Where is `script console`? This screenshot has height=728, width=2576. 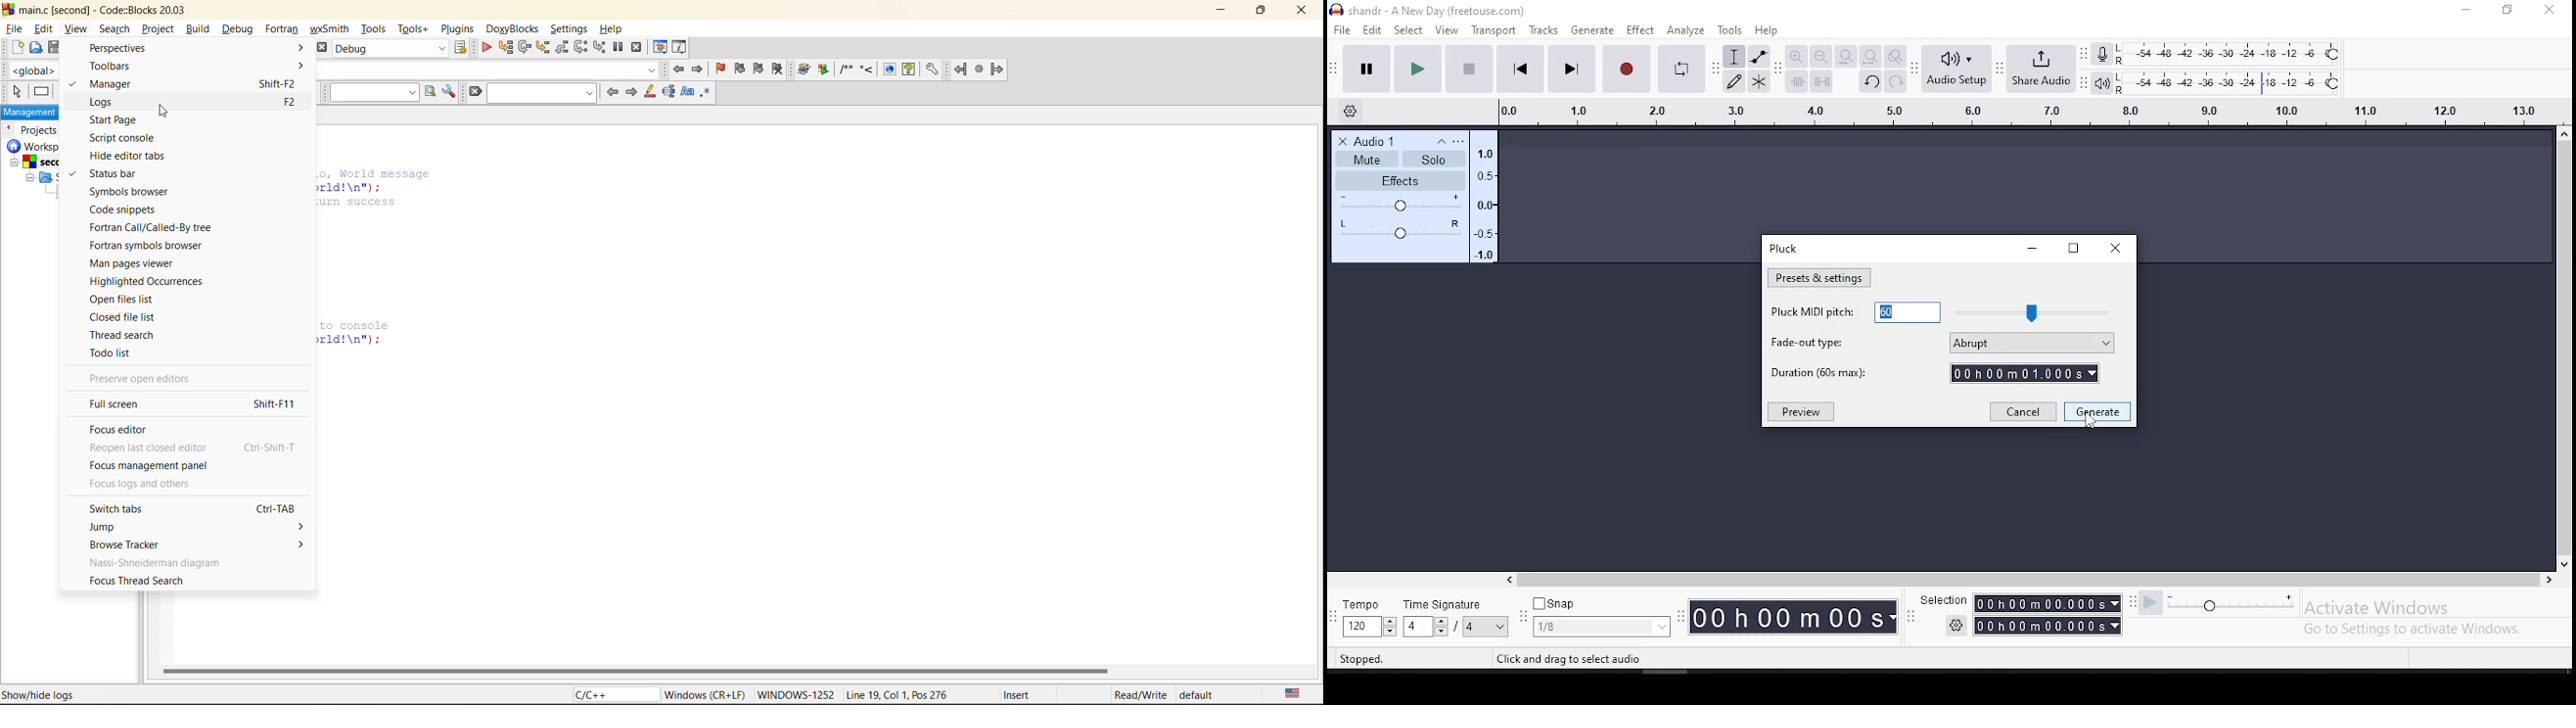 script console is located at coordinates (130, 137).